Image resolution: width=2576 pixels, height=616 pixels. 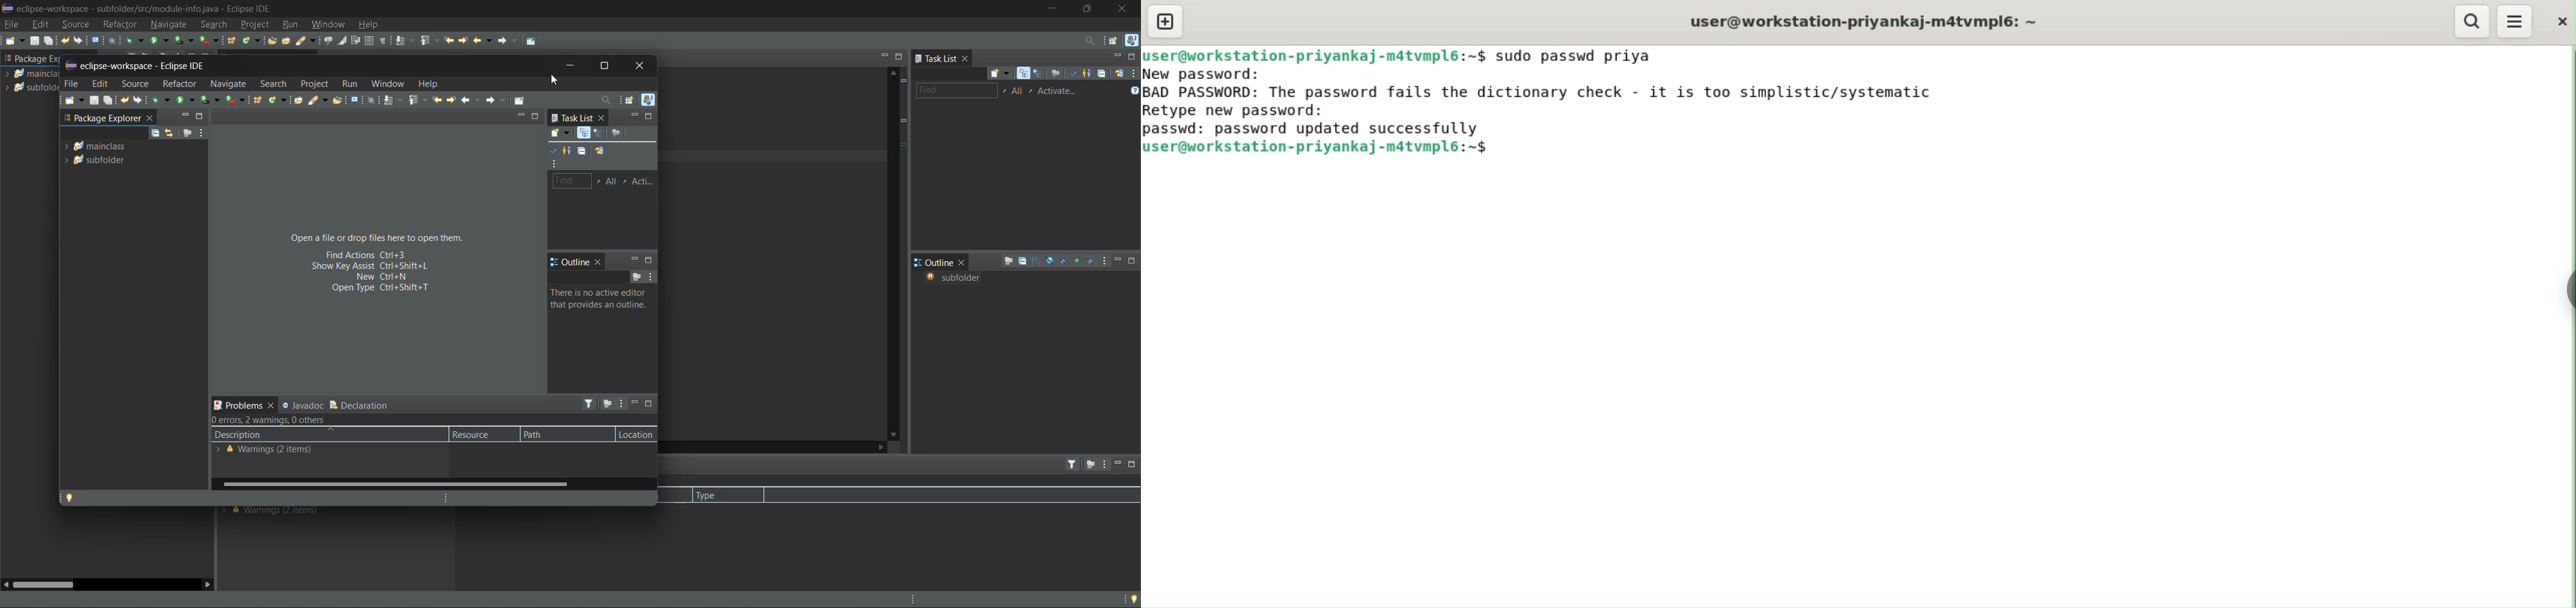 I want to click on categorized, so click(x=585, y=134).